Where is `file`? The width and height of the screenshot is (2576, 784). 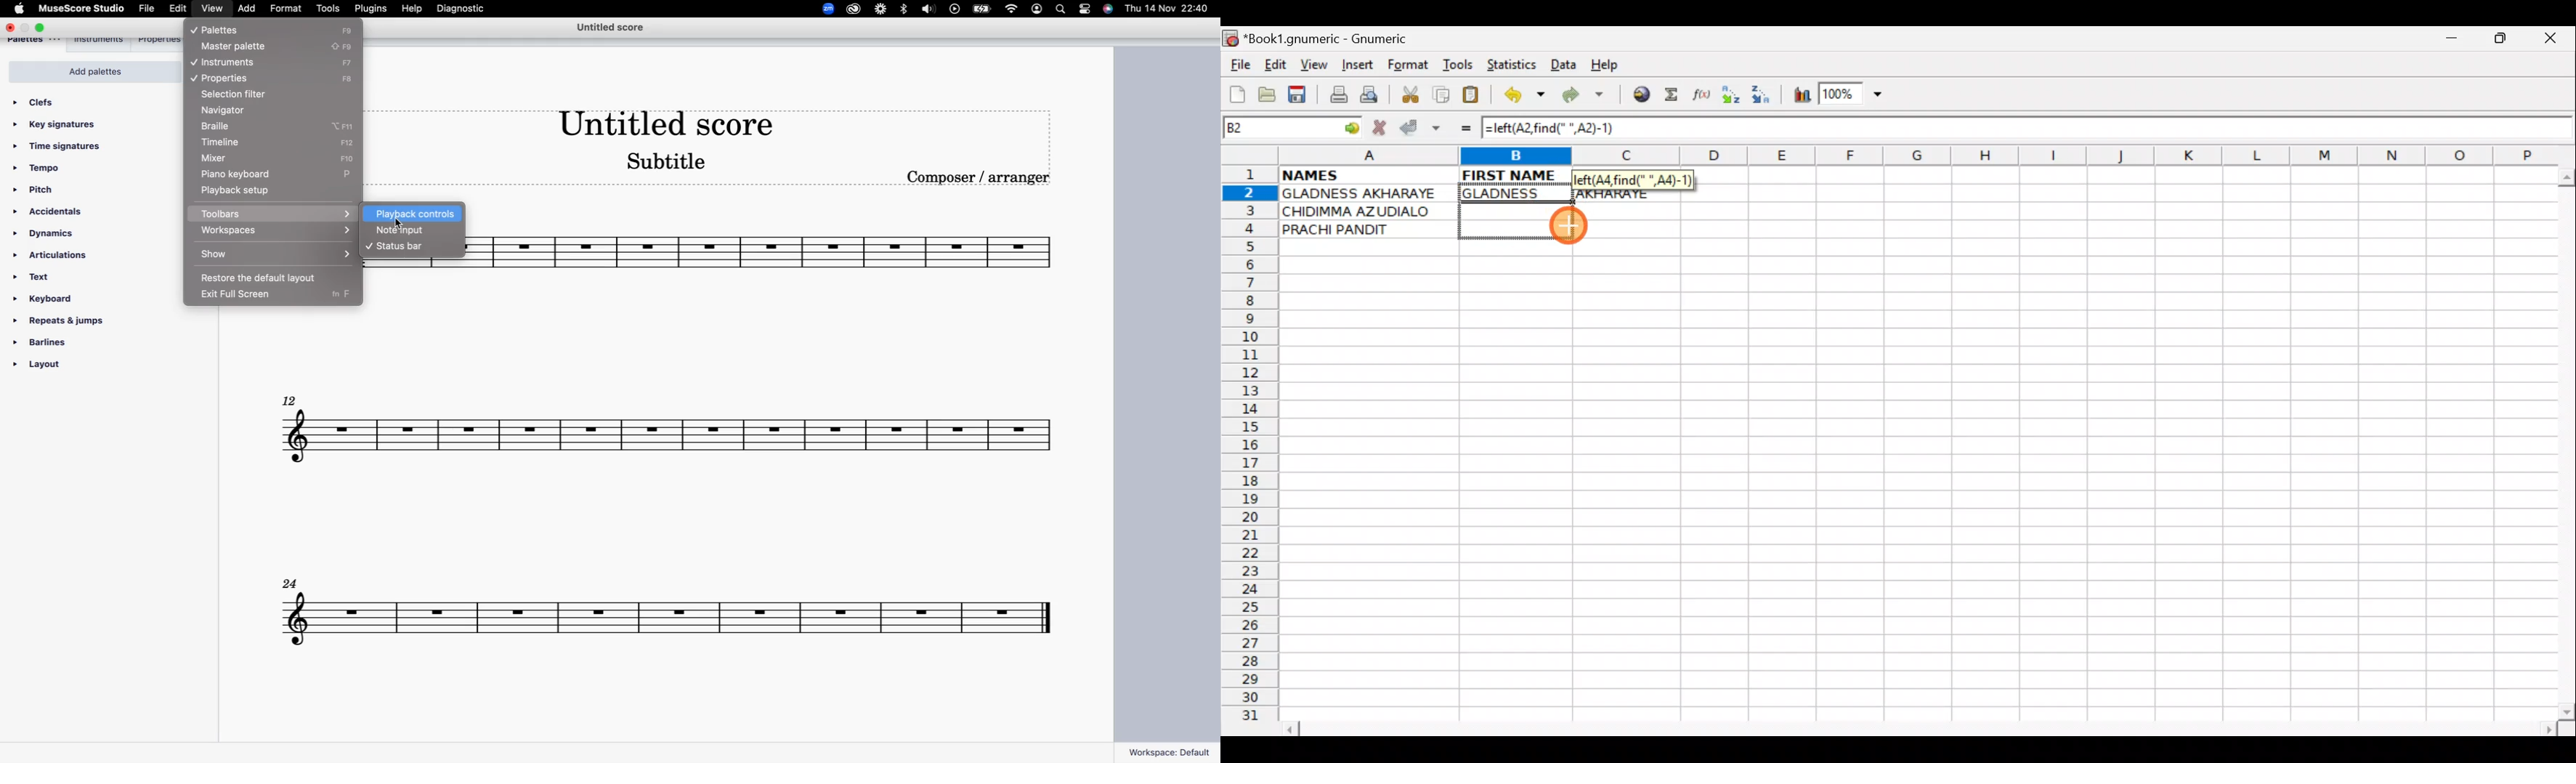
file is located at coordinates (146, 9).